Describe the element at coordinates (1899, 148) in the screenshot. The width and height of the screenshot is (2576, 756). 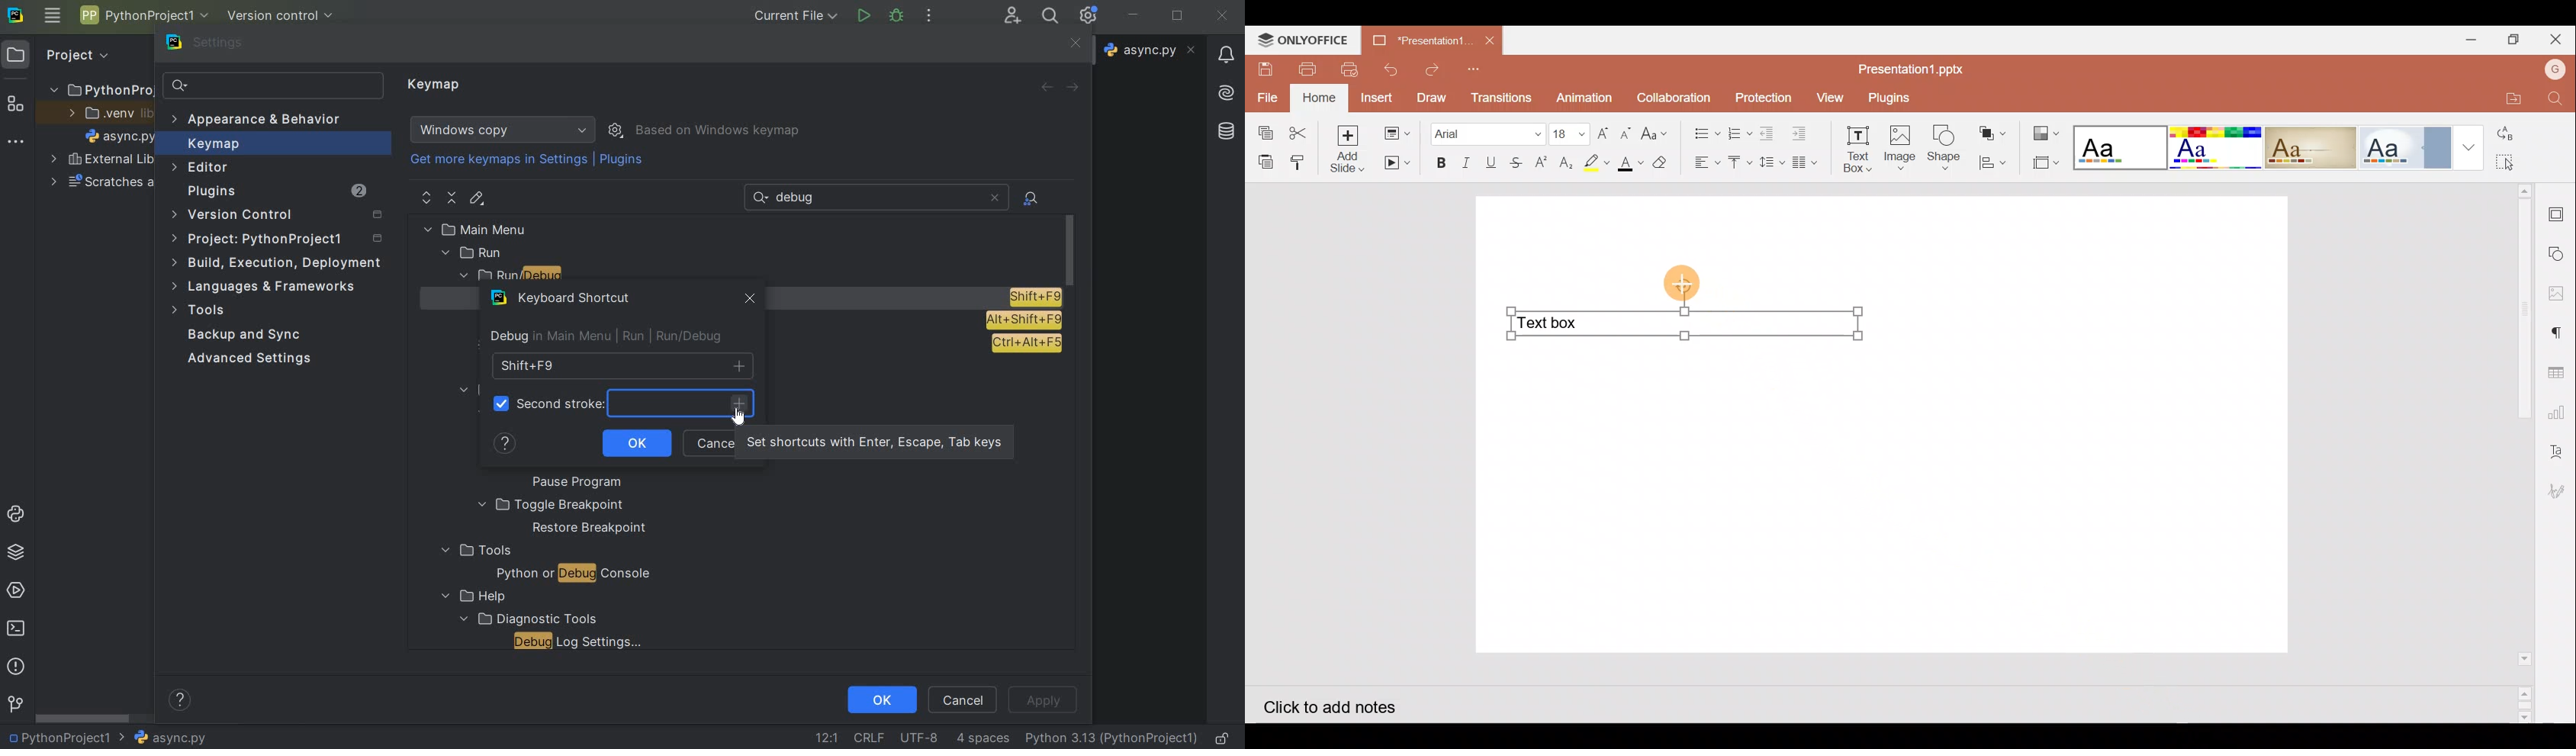
I see `Insert Image` at that location.